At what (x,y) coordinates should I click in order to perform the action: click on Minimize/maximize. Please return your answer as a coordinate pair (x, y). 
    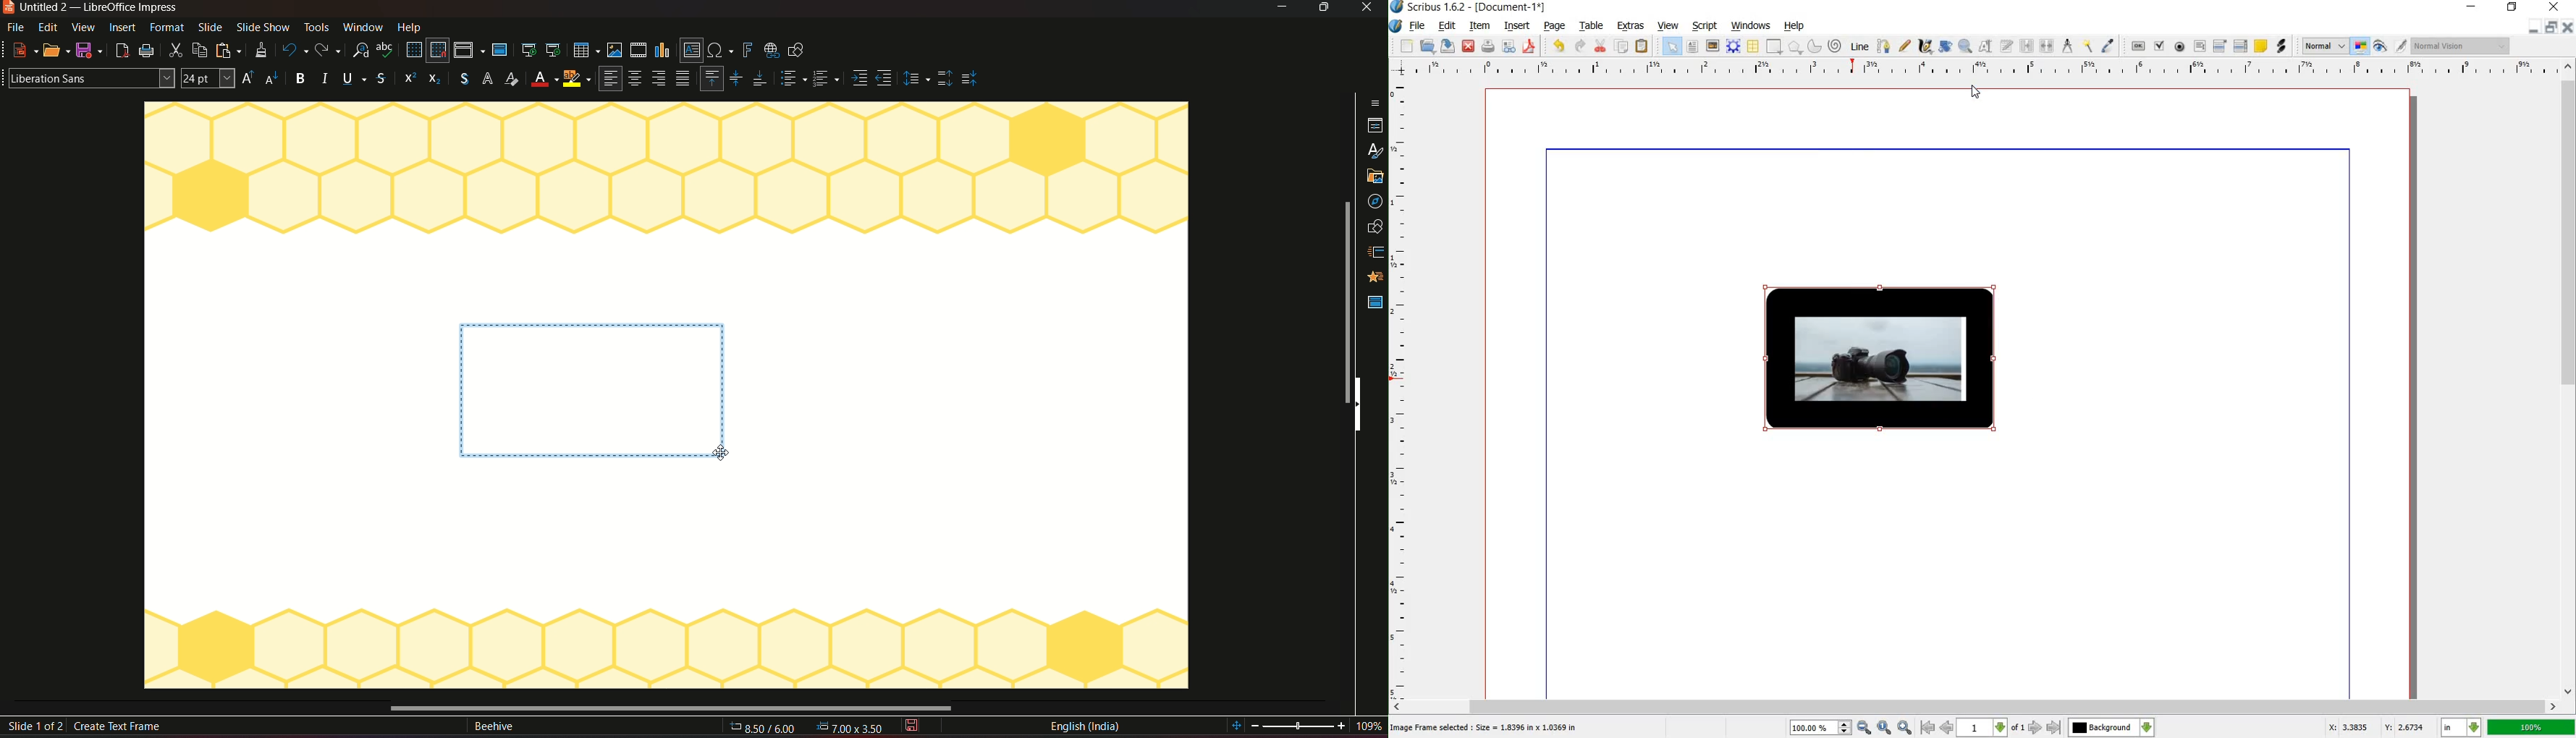
    Looking at the image, I should click on (1322, 8).